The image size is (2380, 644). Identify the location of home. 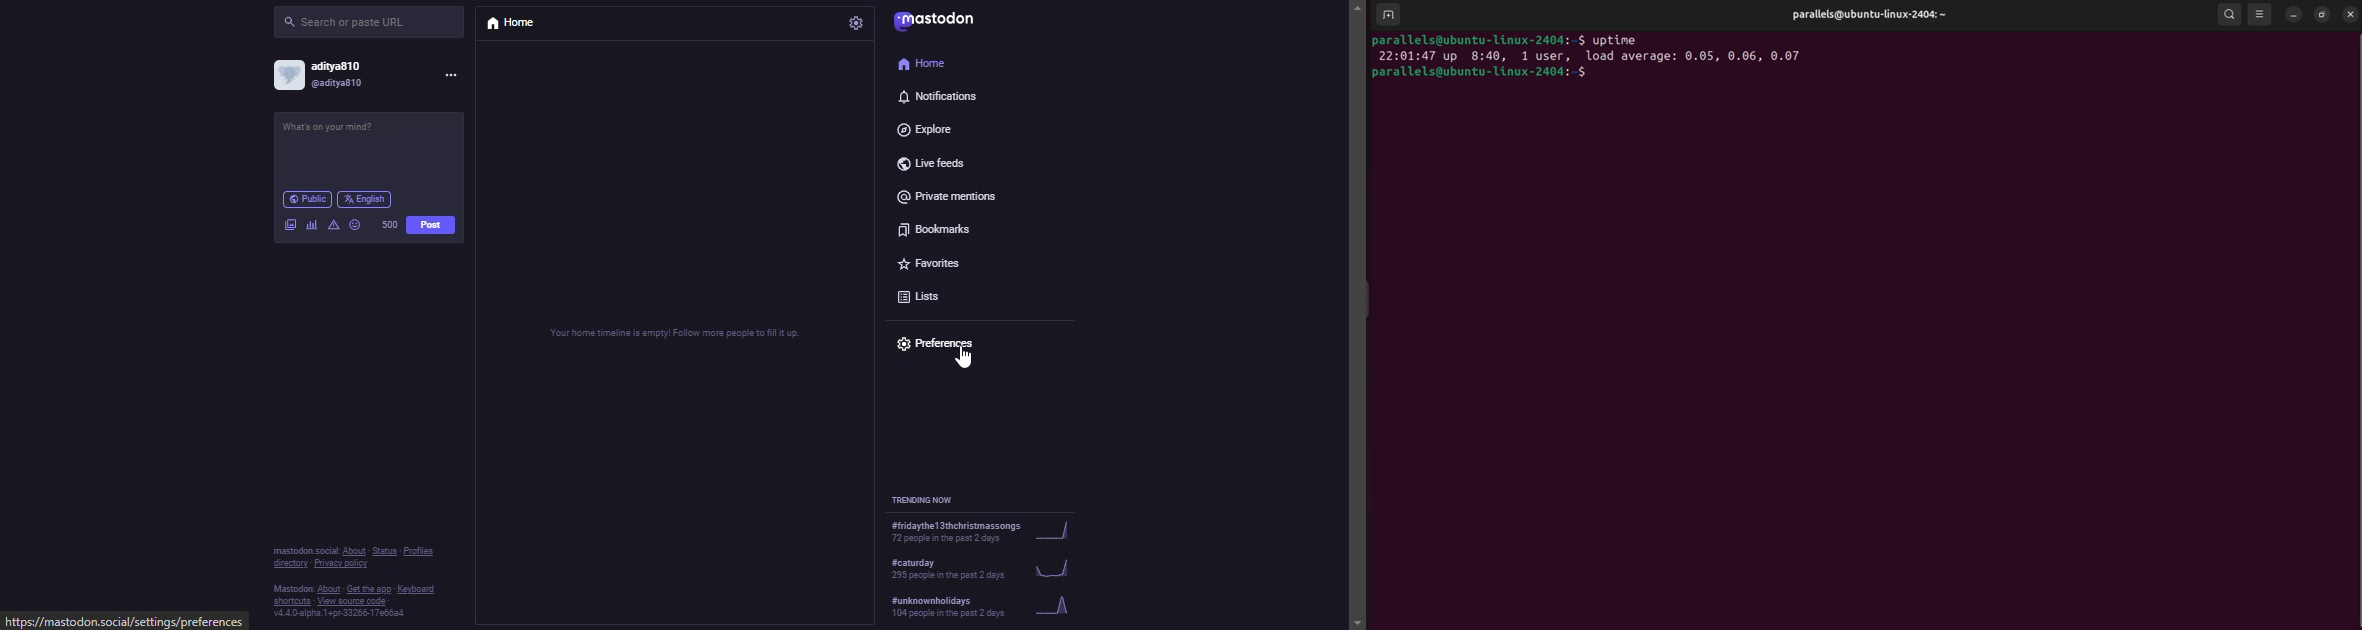
(923, 63).